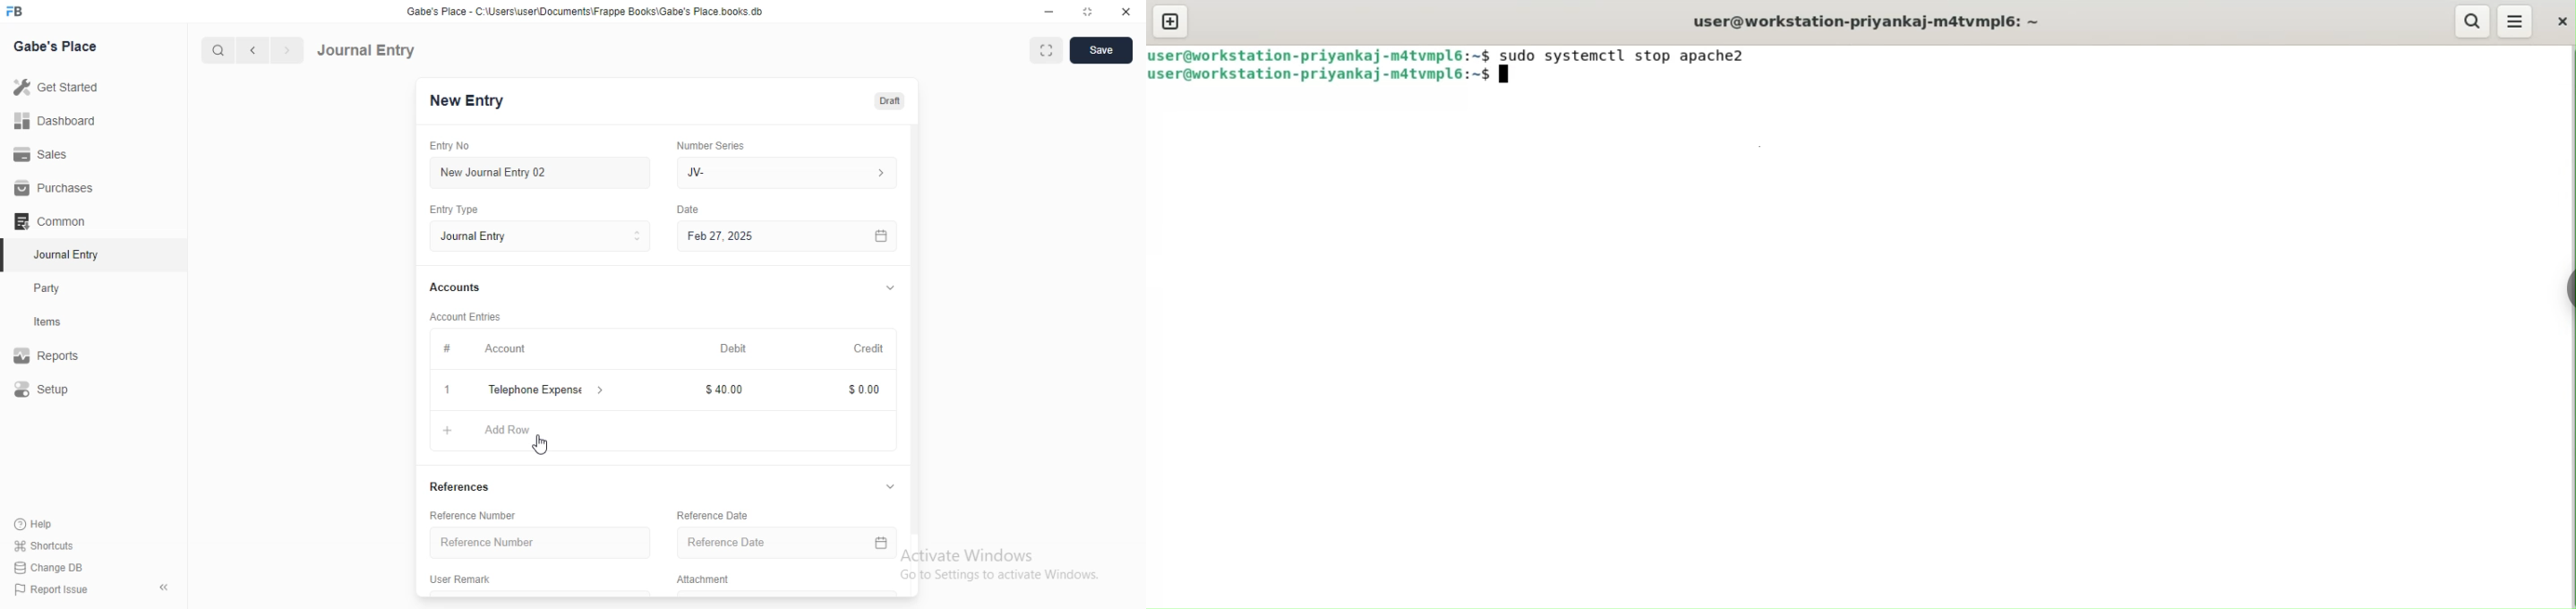 This screenshot has width=2576, height=616. What do you see at coordinates (253, 51) in the screenshot?
I see `Previous` at bounding box center [253, 51].